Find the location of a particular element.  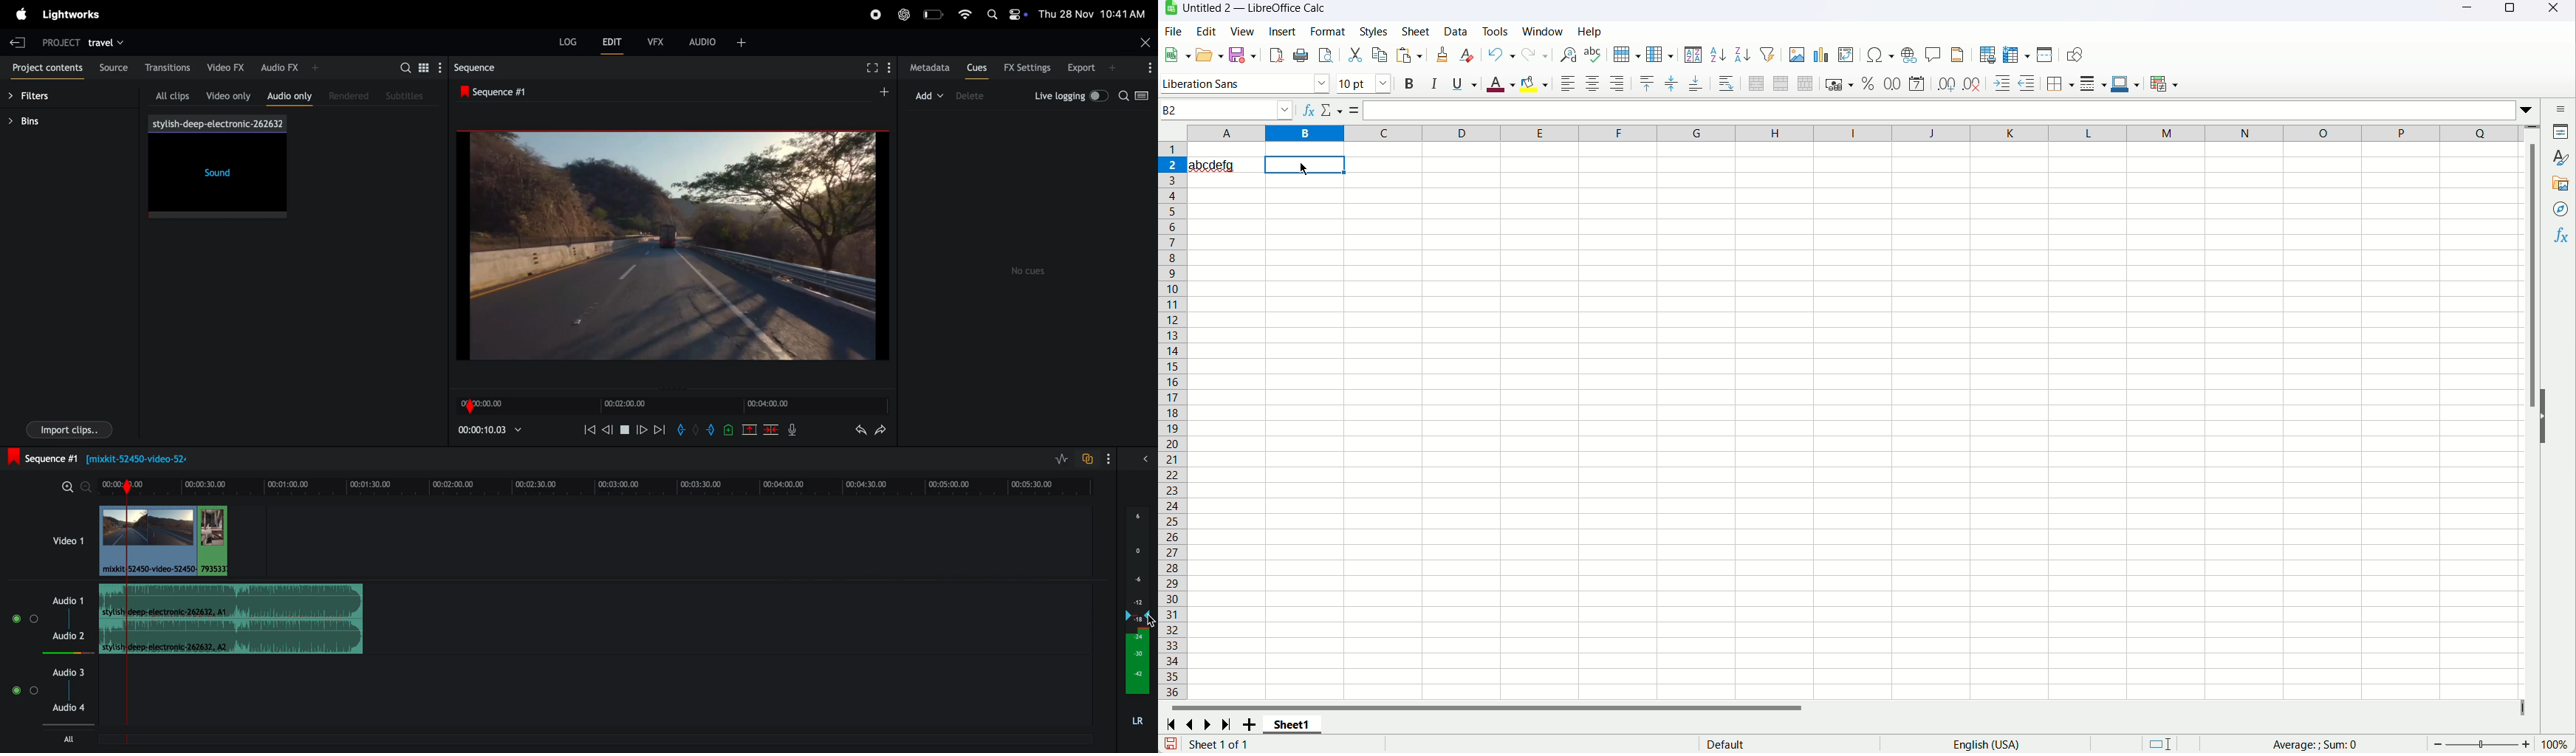

align center is located at coordinates (1592, 83).